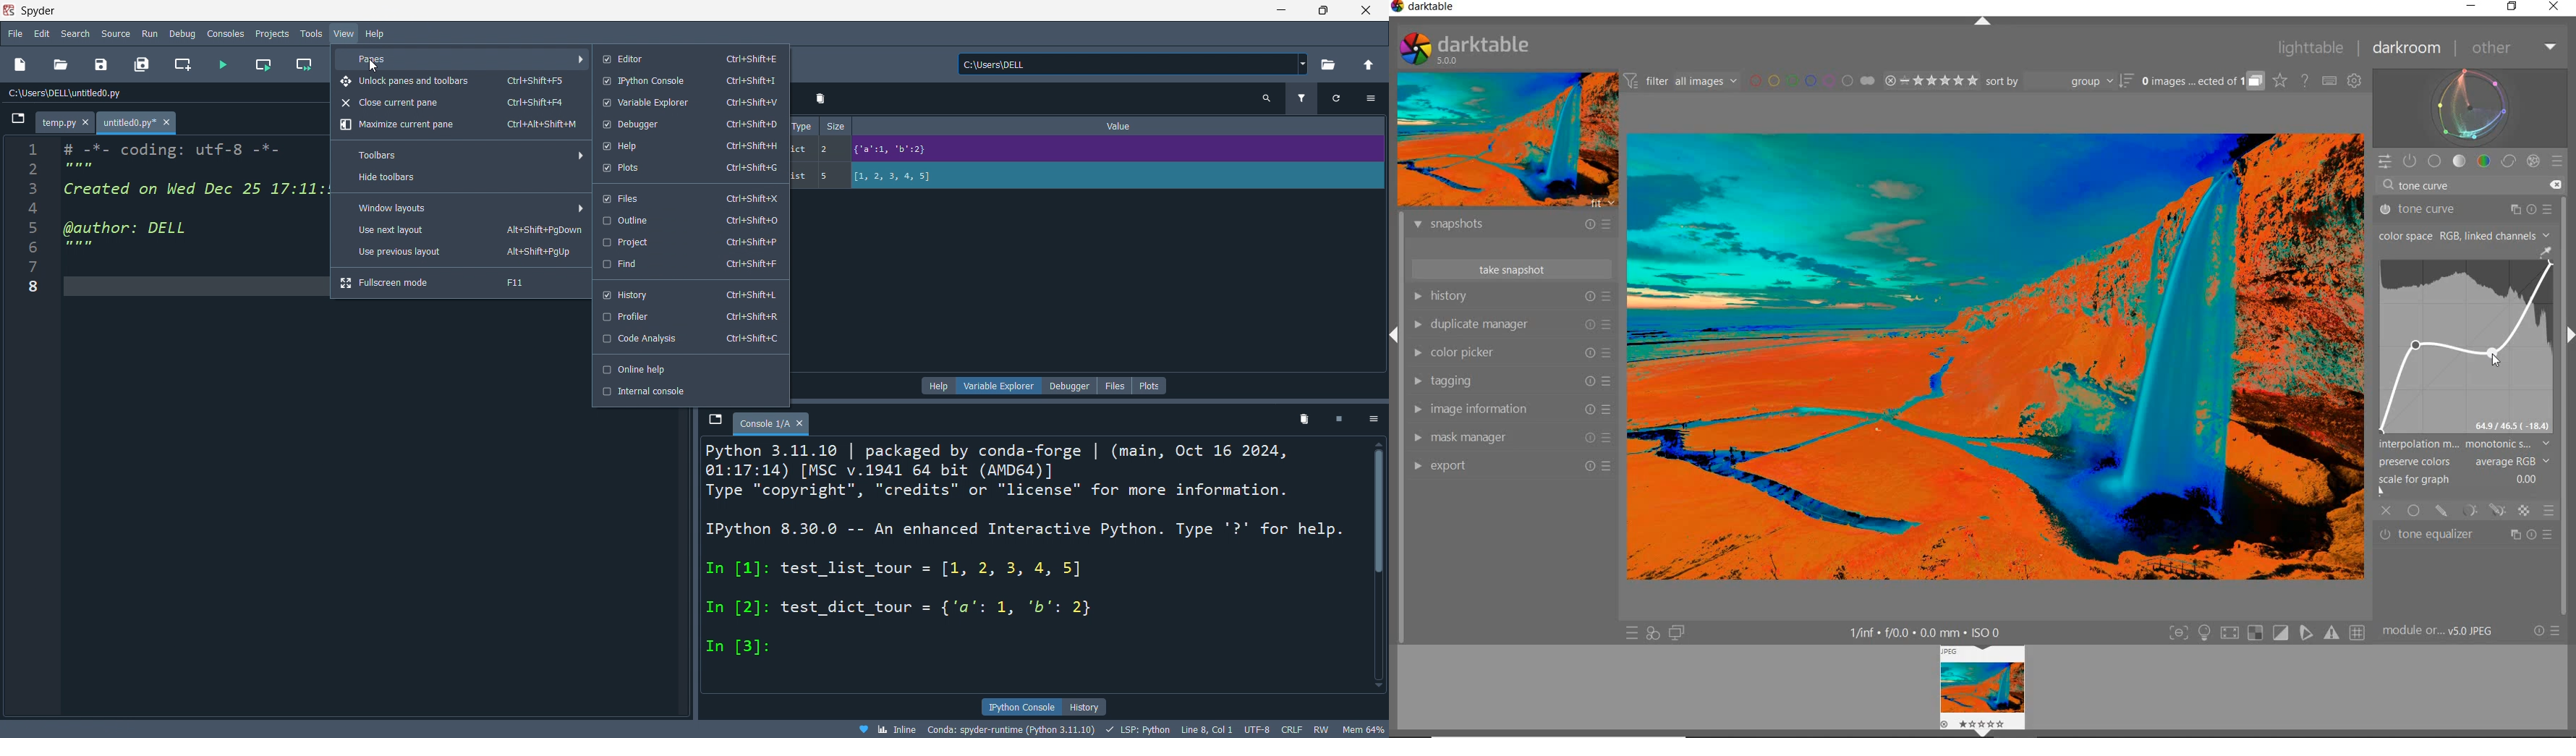 The image size is (2576, 756). I want to click on toolbars, so click(467, 155).